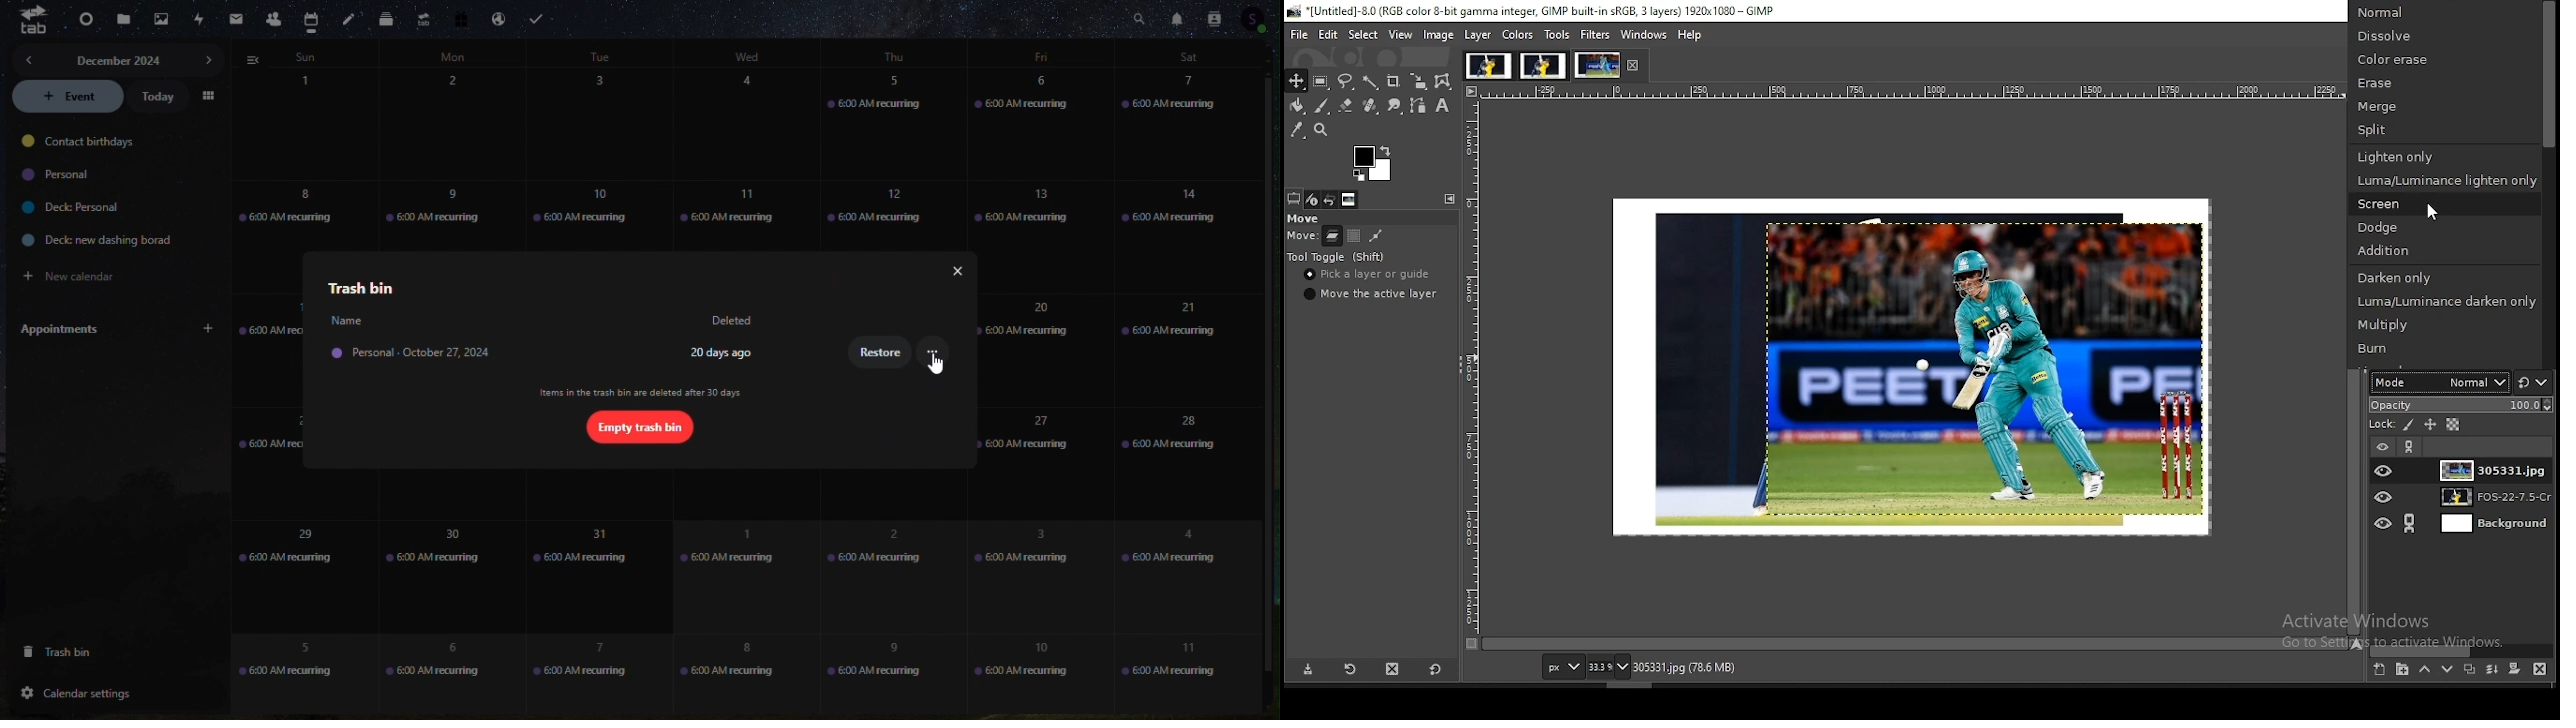 The image size is (2576, 728). Describe the element at coordinates (1645, 35) in the screenshot. I see `windows` at that location.